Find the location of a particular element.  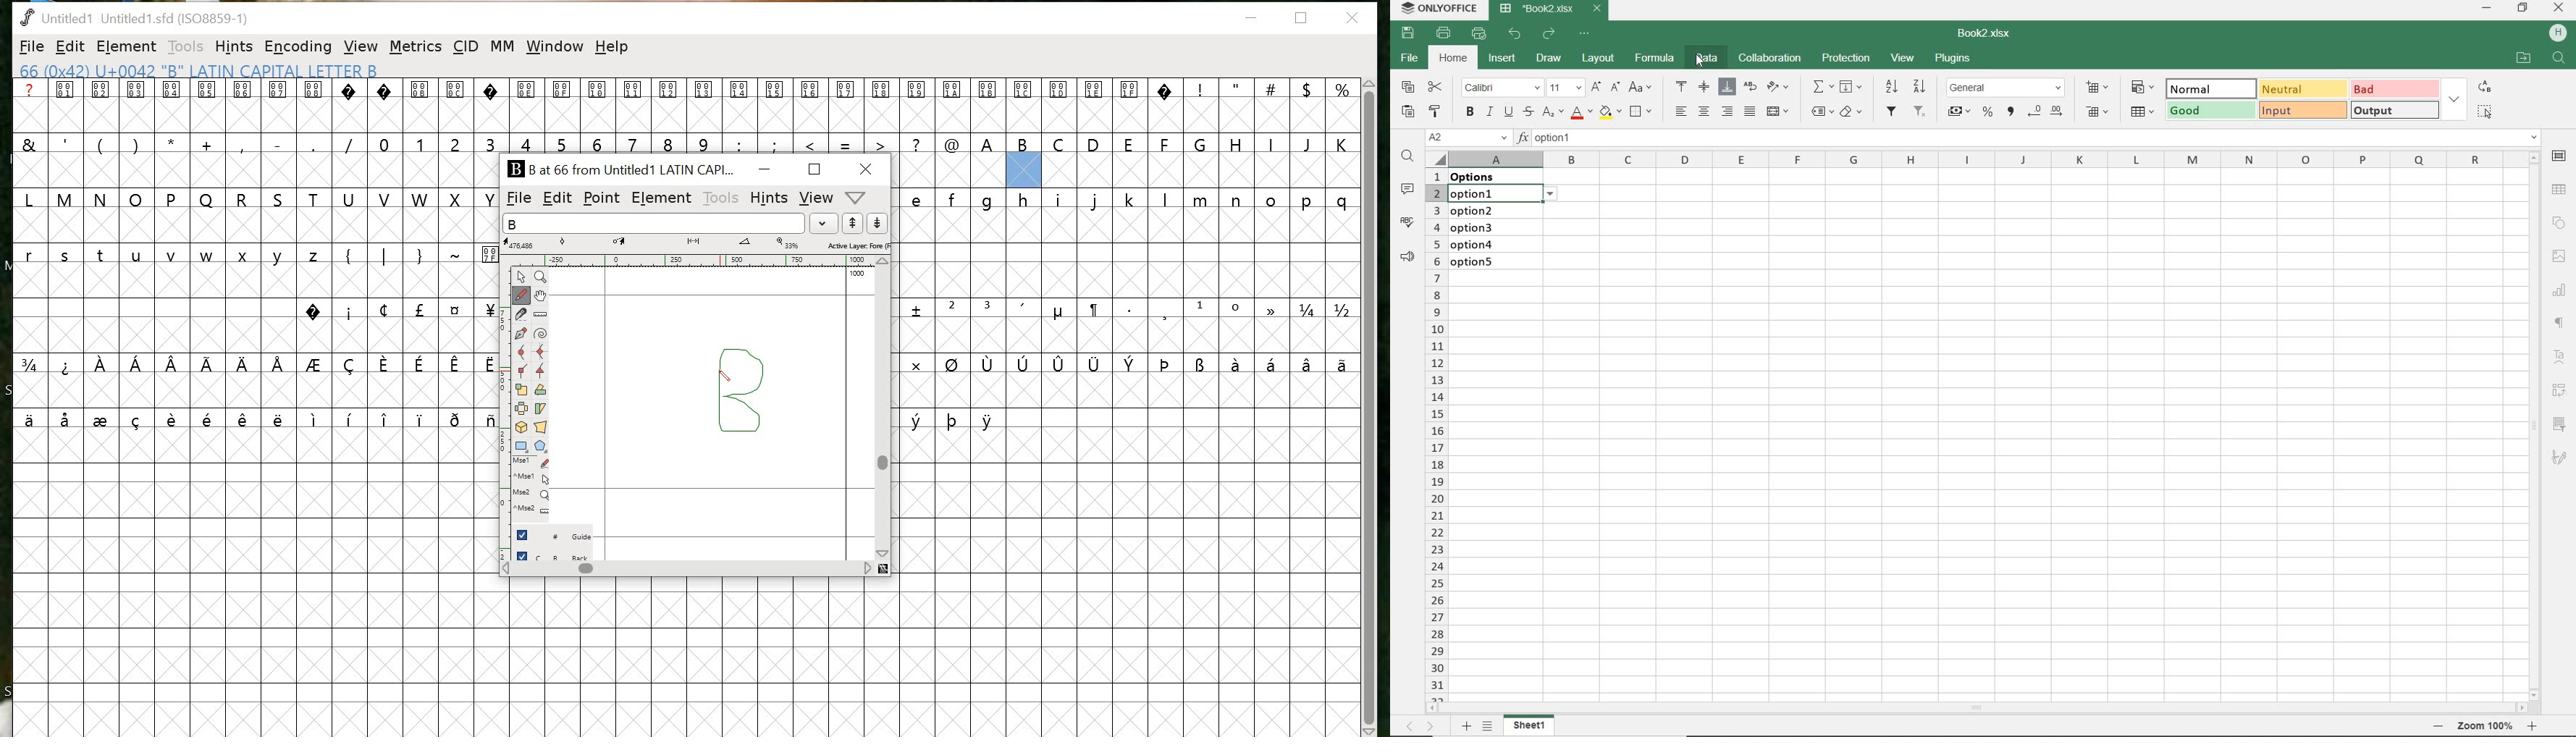

ALIGN CENTER is located at coordinates (1704, 112).